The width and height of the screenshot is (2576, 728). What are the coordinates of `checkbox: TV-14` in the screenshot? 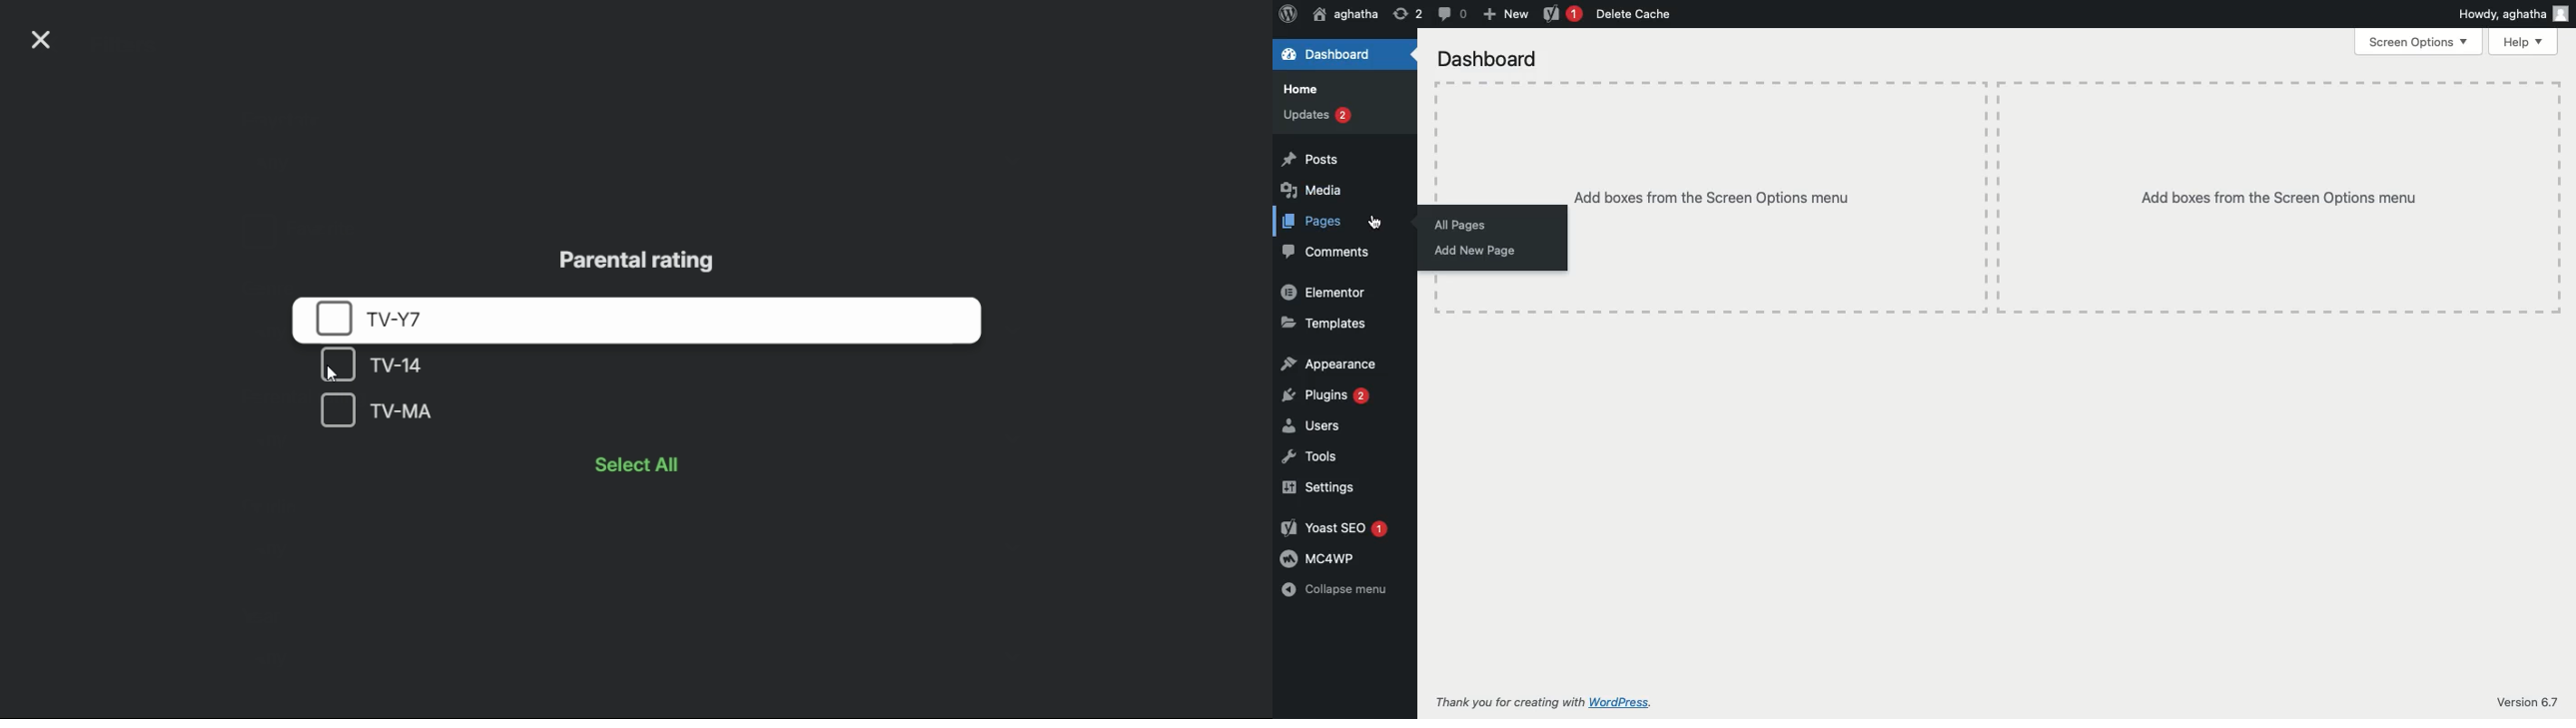 It's located at (478, 366).